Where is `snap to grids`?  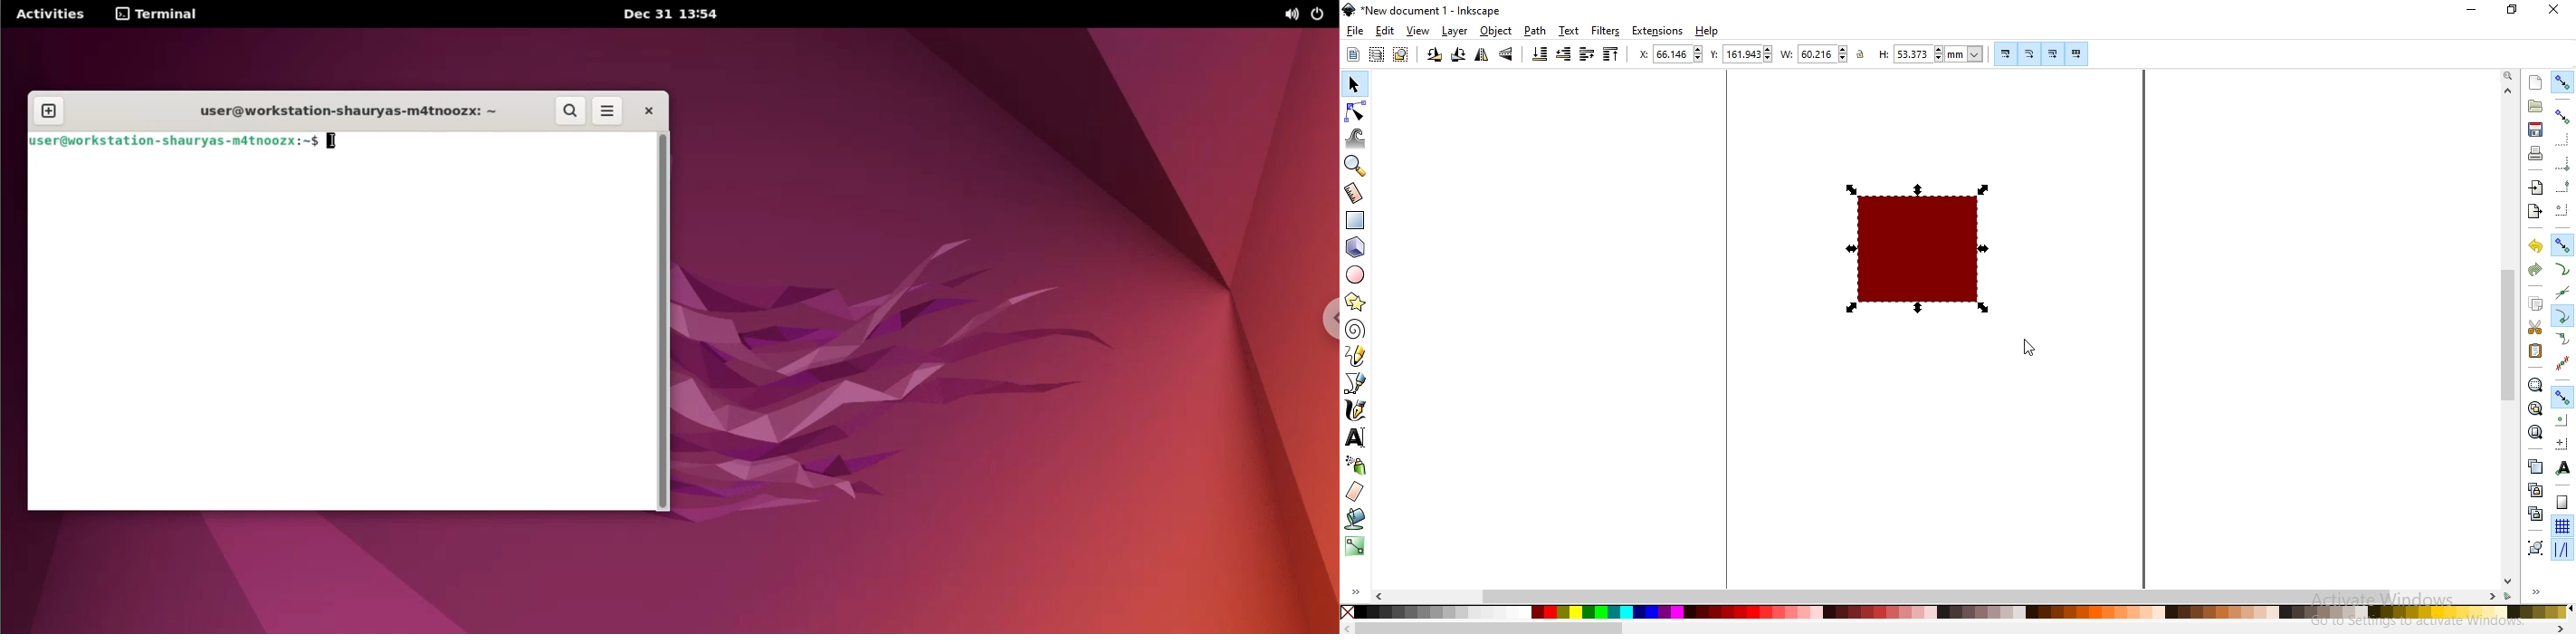
snap to grids is located at coordinates (2562, 527).